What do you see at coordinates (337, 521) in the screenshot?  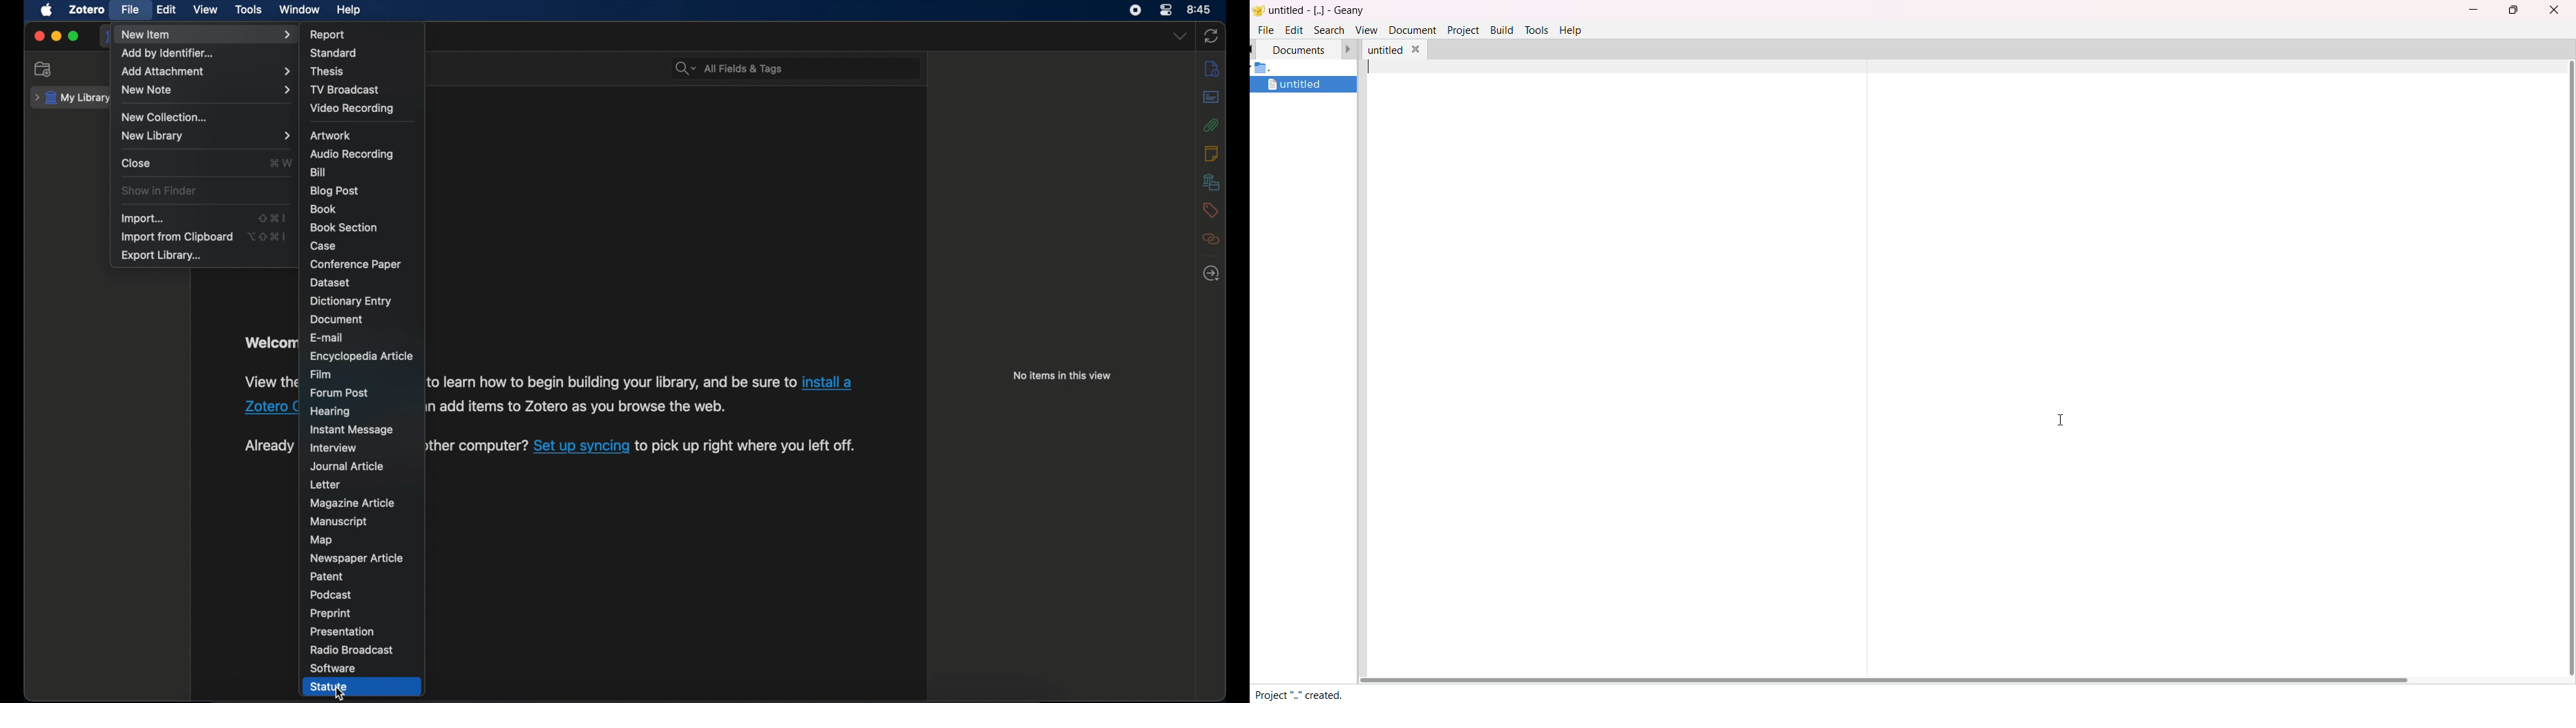 I see `manuscript` at bounding box center [337, 521].